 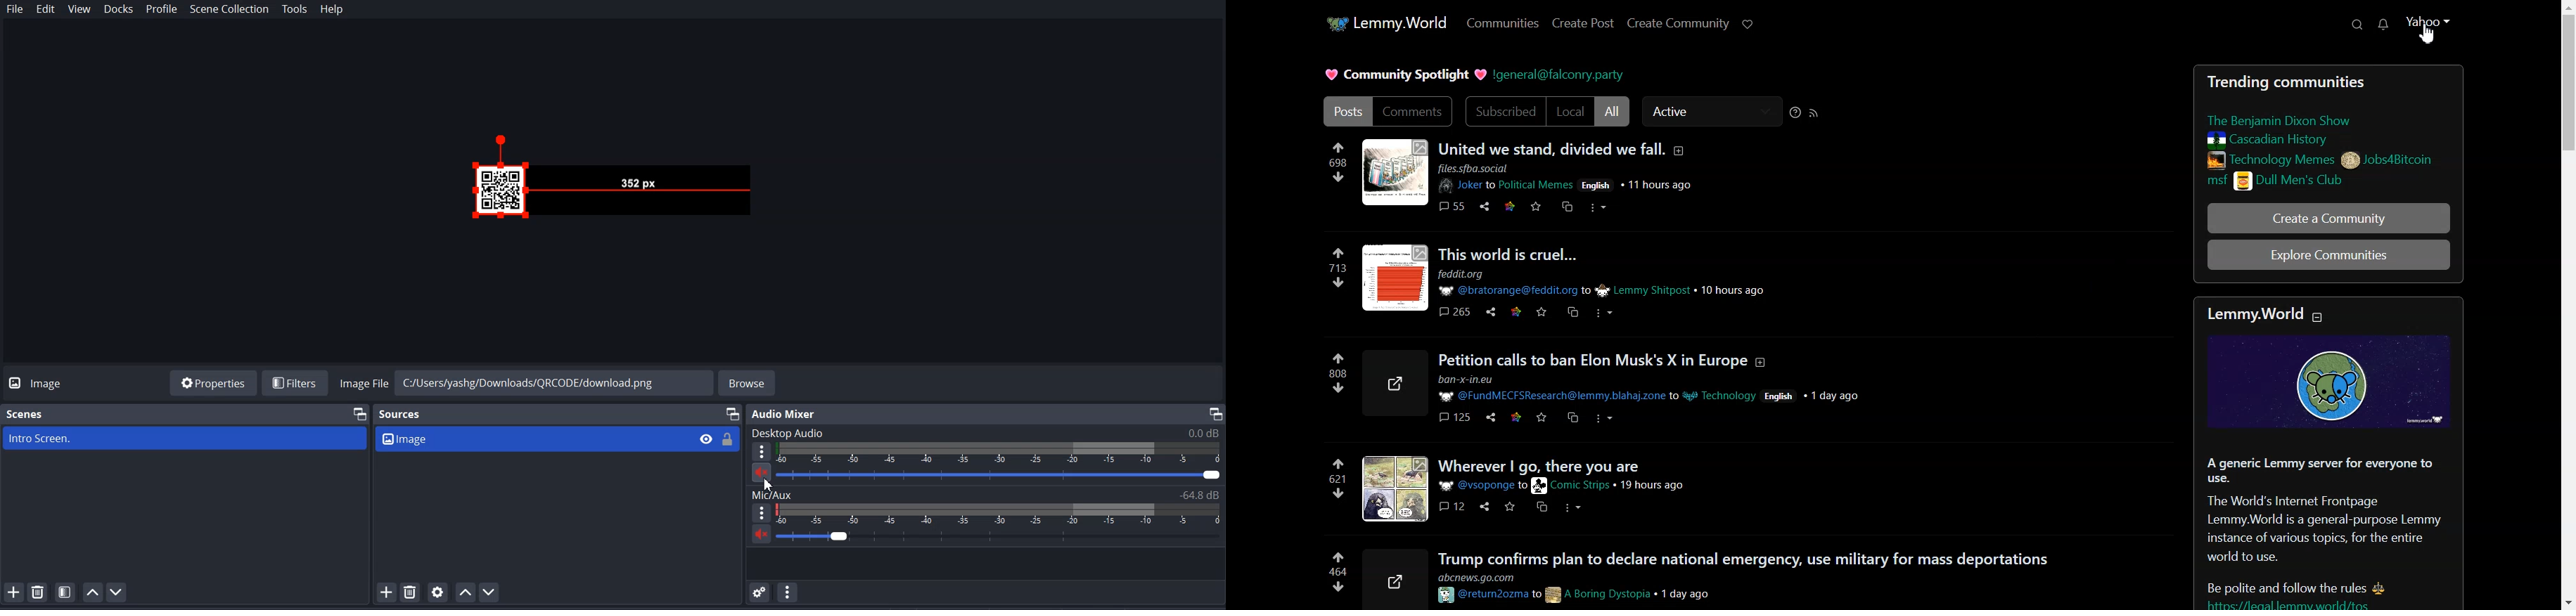 What do you see at coordinates (1471, 380) in the screenshot?
I see `FSResearch@lemr` at bounding box center [1471, 380].